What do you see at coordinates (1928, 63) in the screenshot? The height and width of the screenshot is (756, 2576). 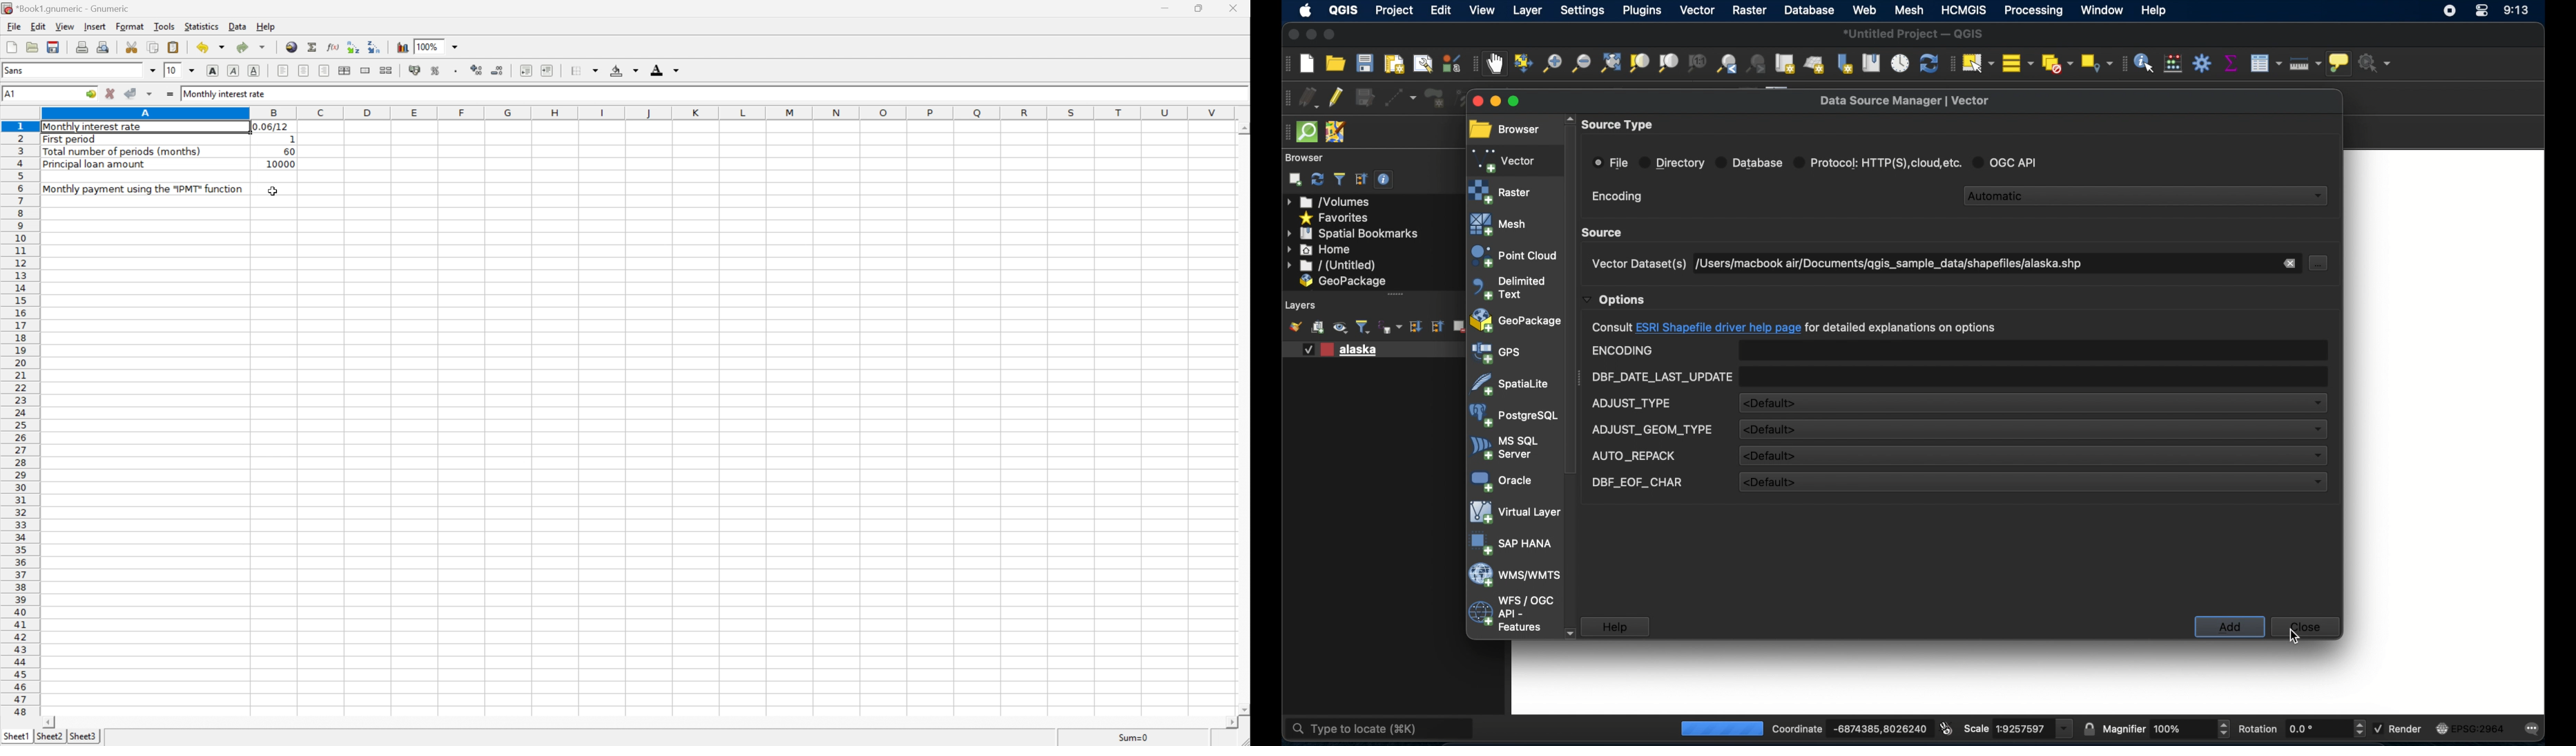 I see `refresh` at bounding box center [1928, 63].